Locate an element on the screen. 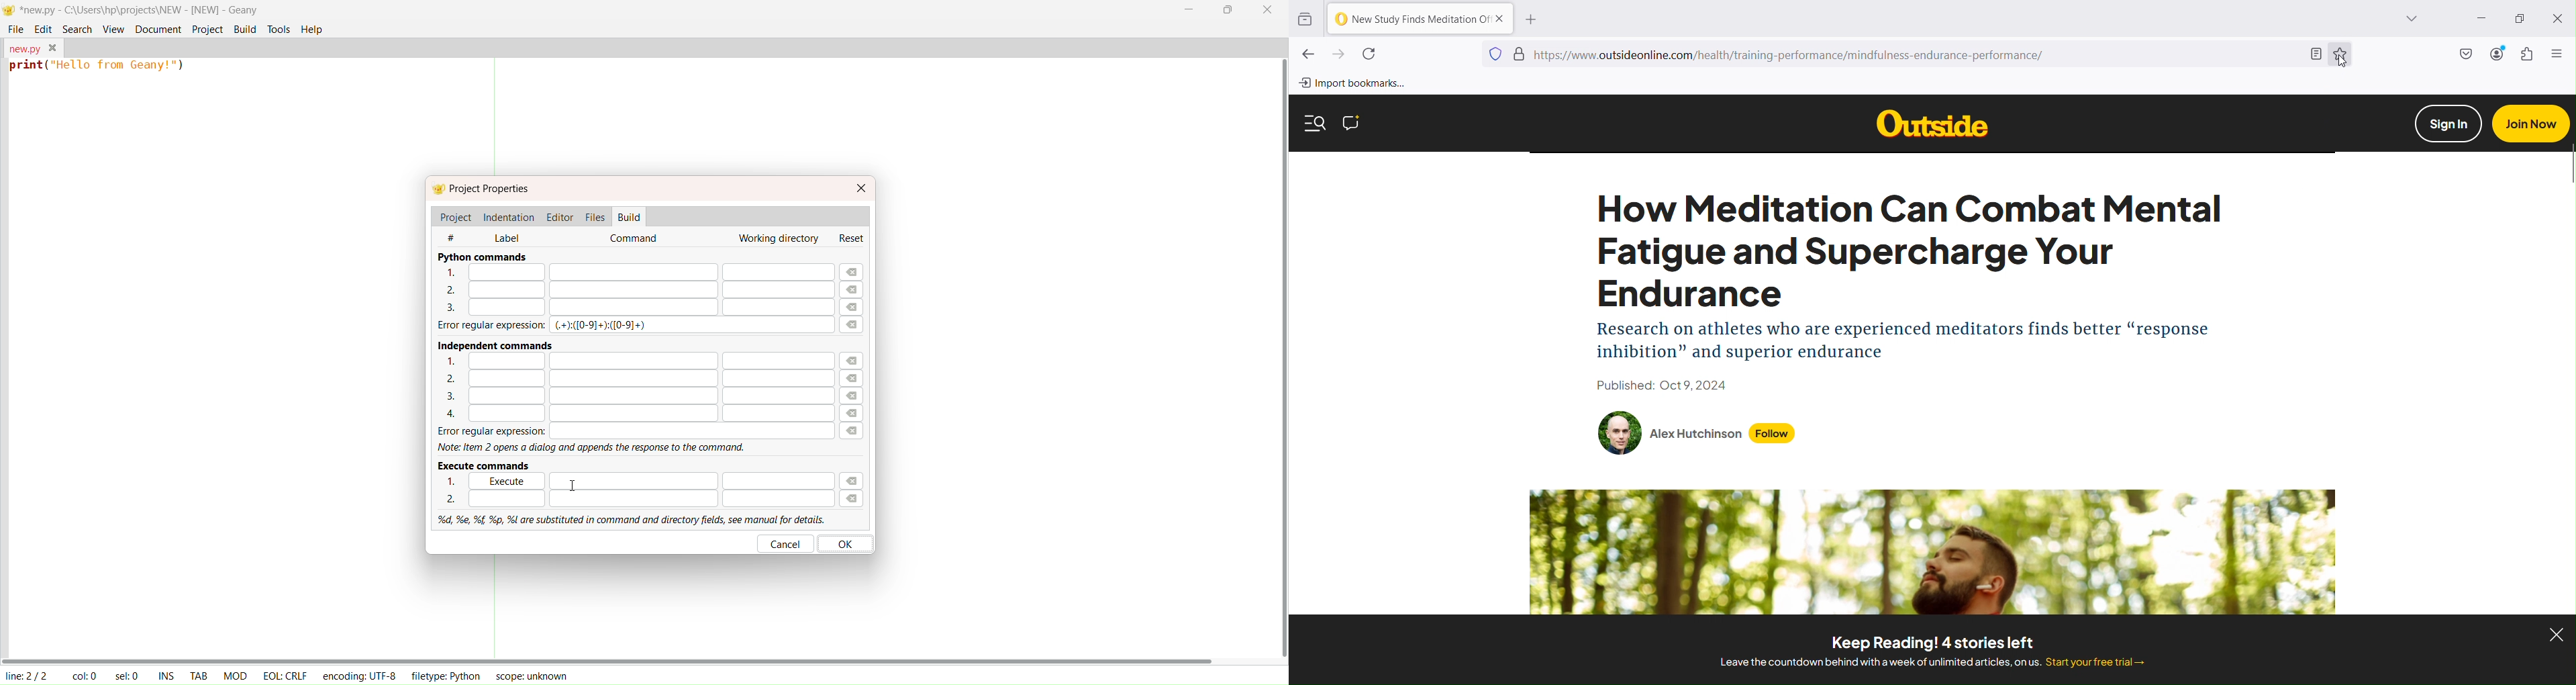 This screenshot has height=700, width=2576. Cursor is located at coordinates (2342, 61).